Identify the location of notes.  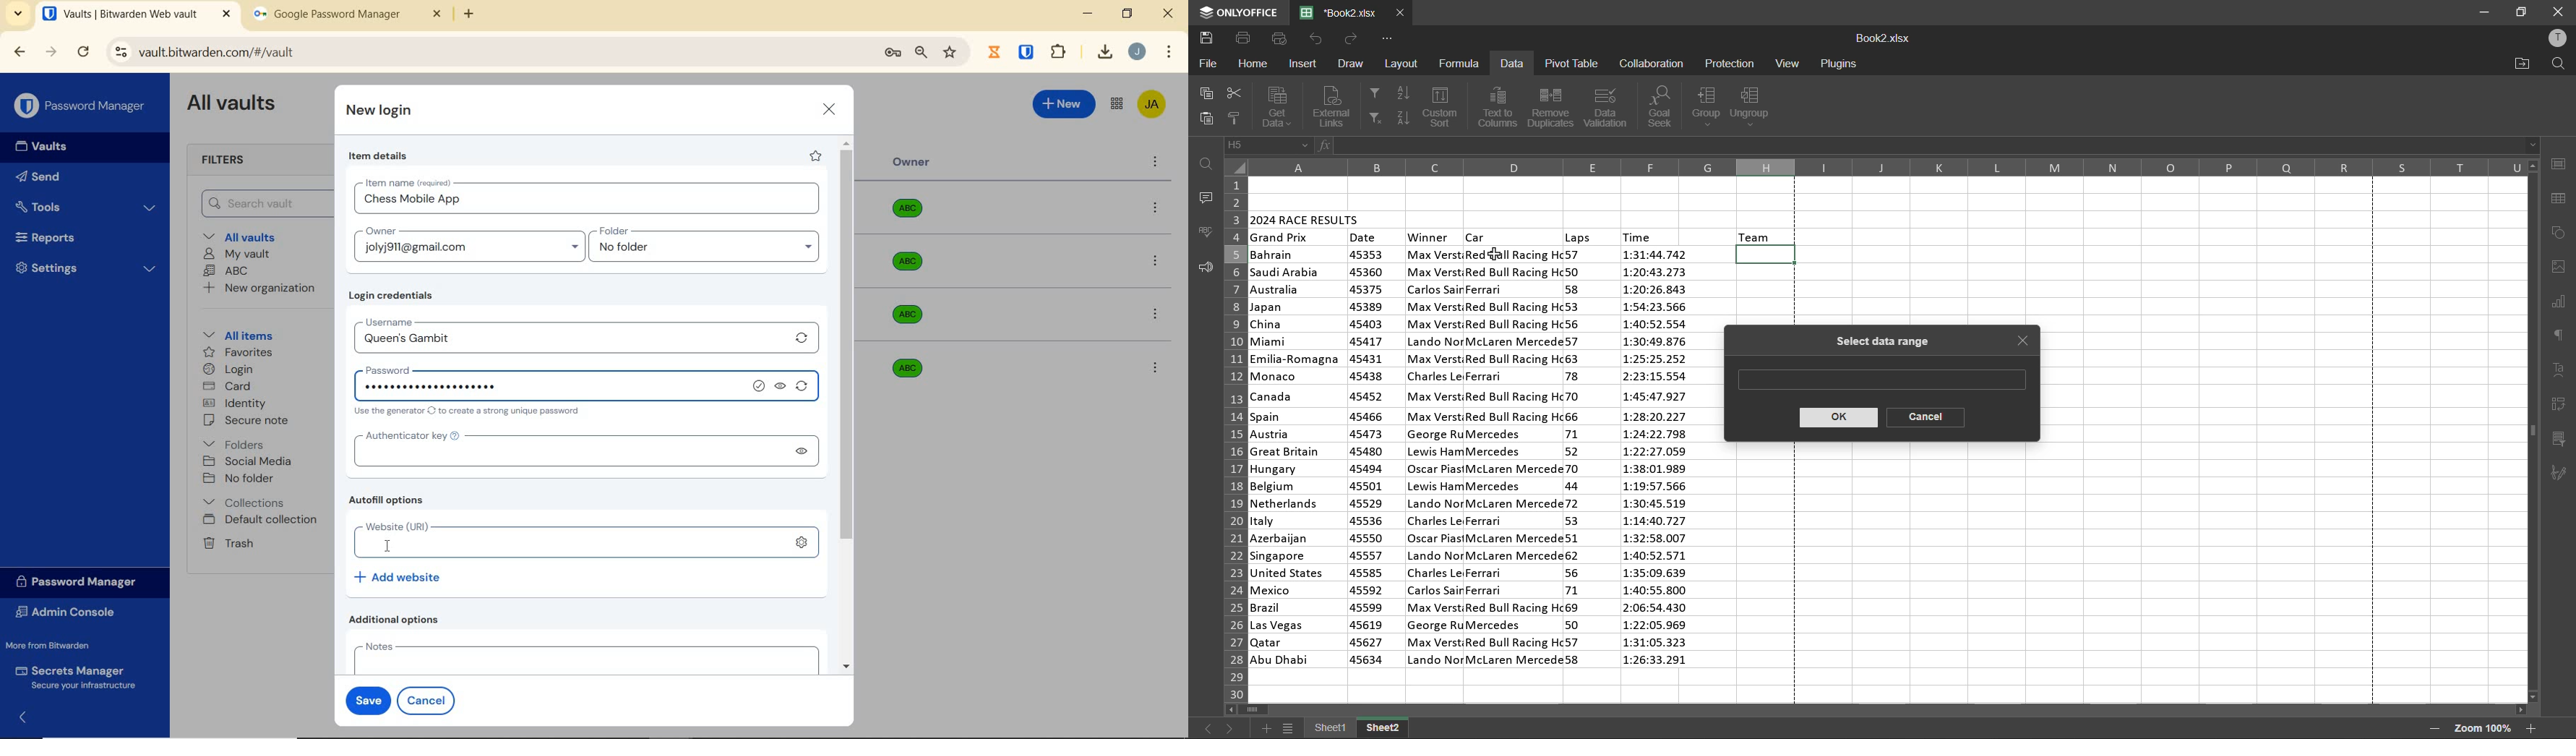
(583, 657).